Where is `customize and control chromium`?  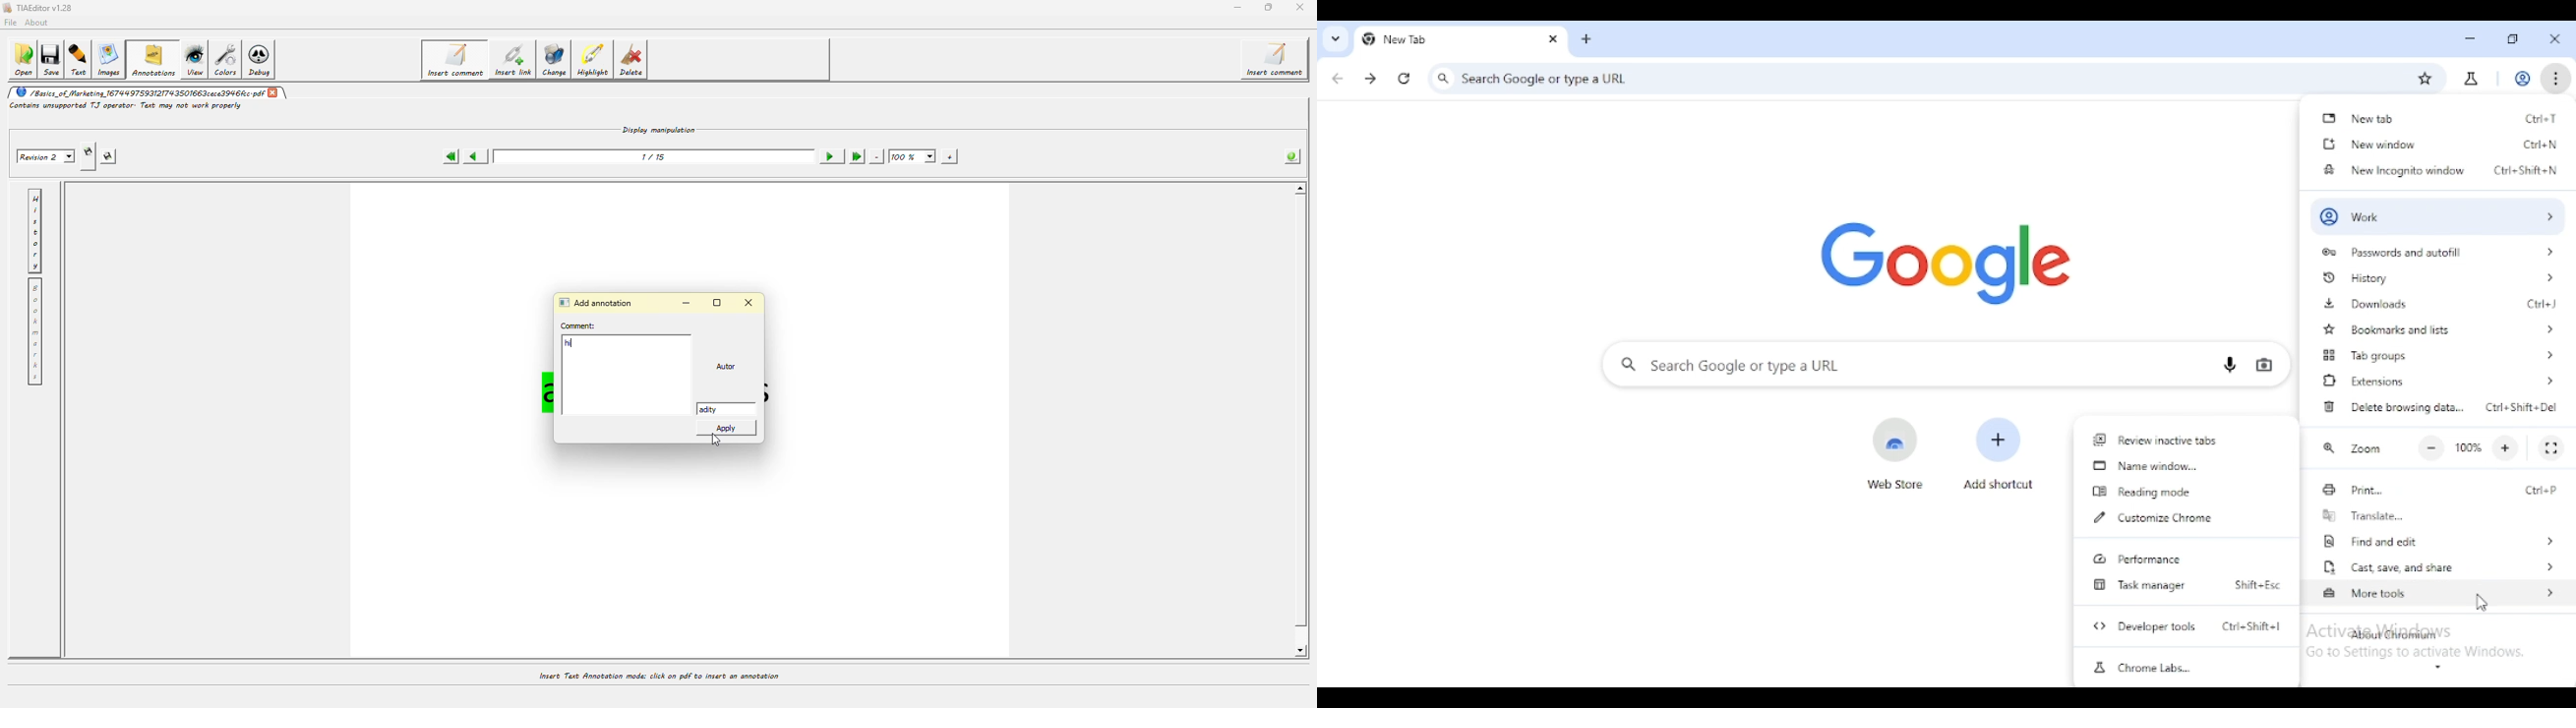
customize and control chromium is located at coordinates (2557, 78).